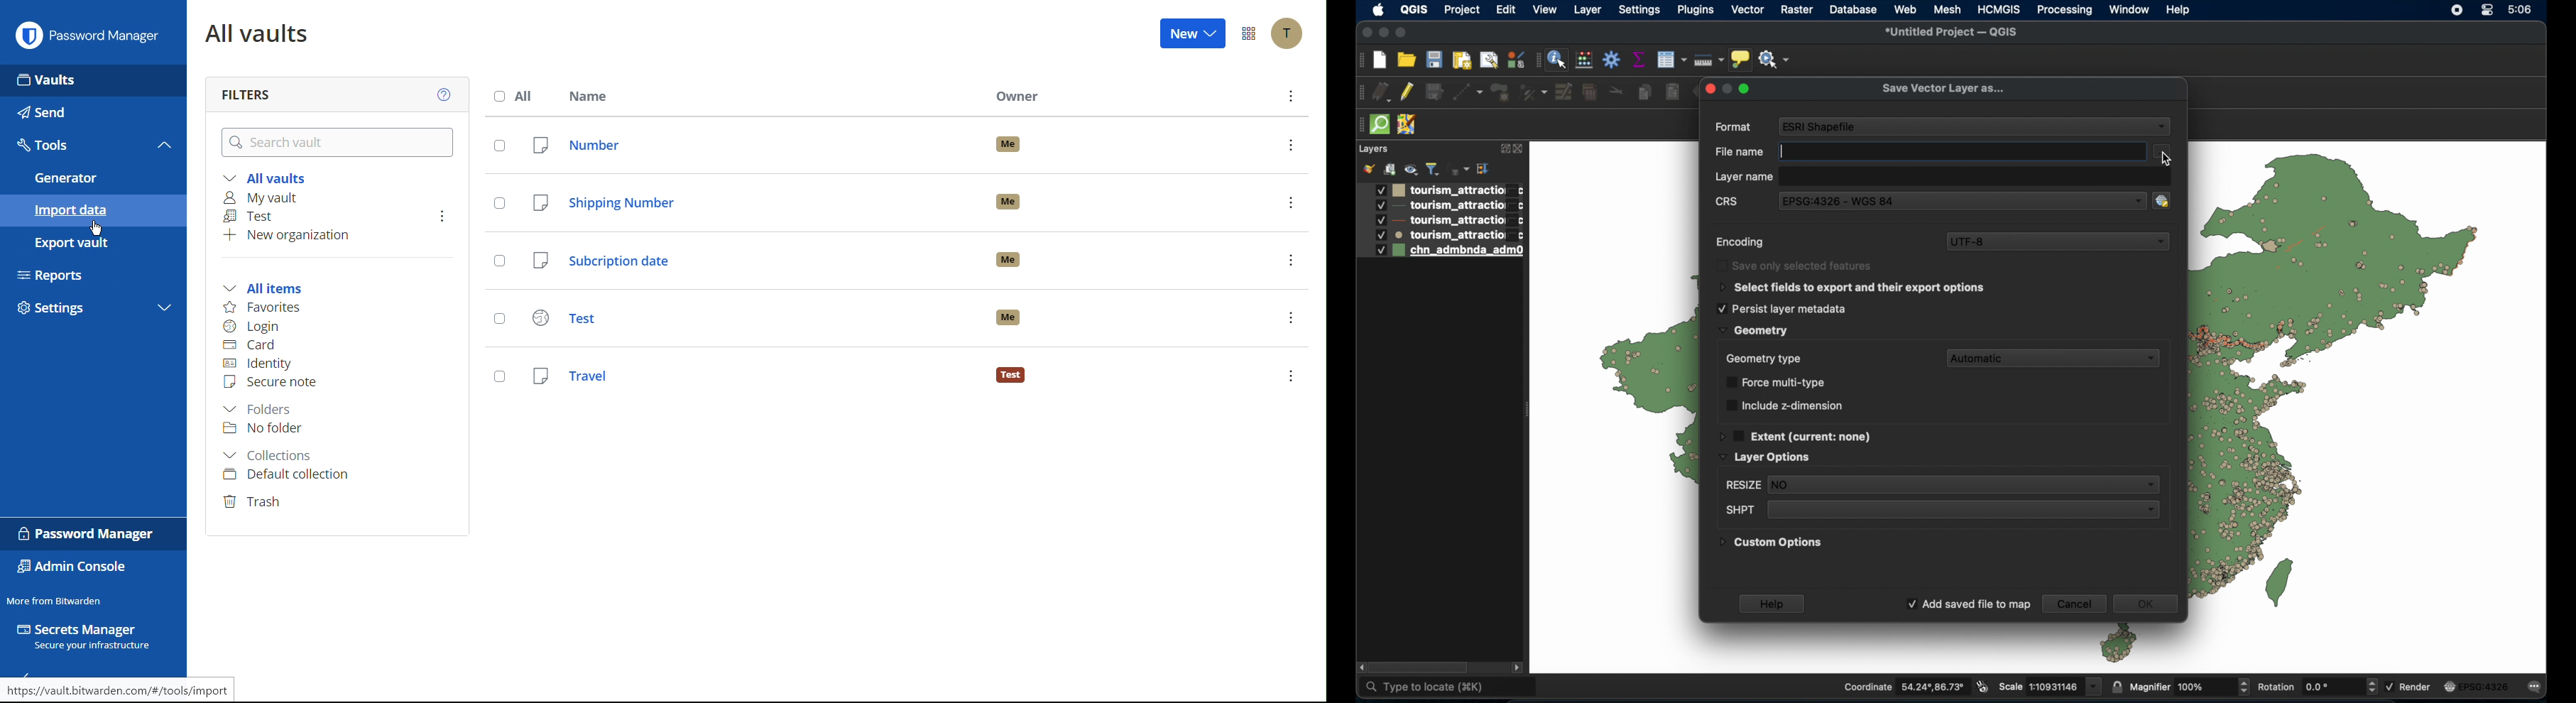  Describe the element at coordinates (748, 146) in the screenshot. I see `number` at that location.